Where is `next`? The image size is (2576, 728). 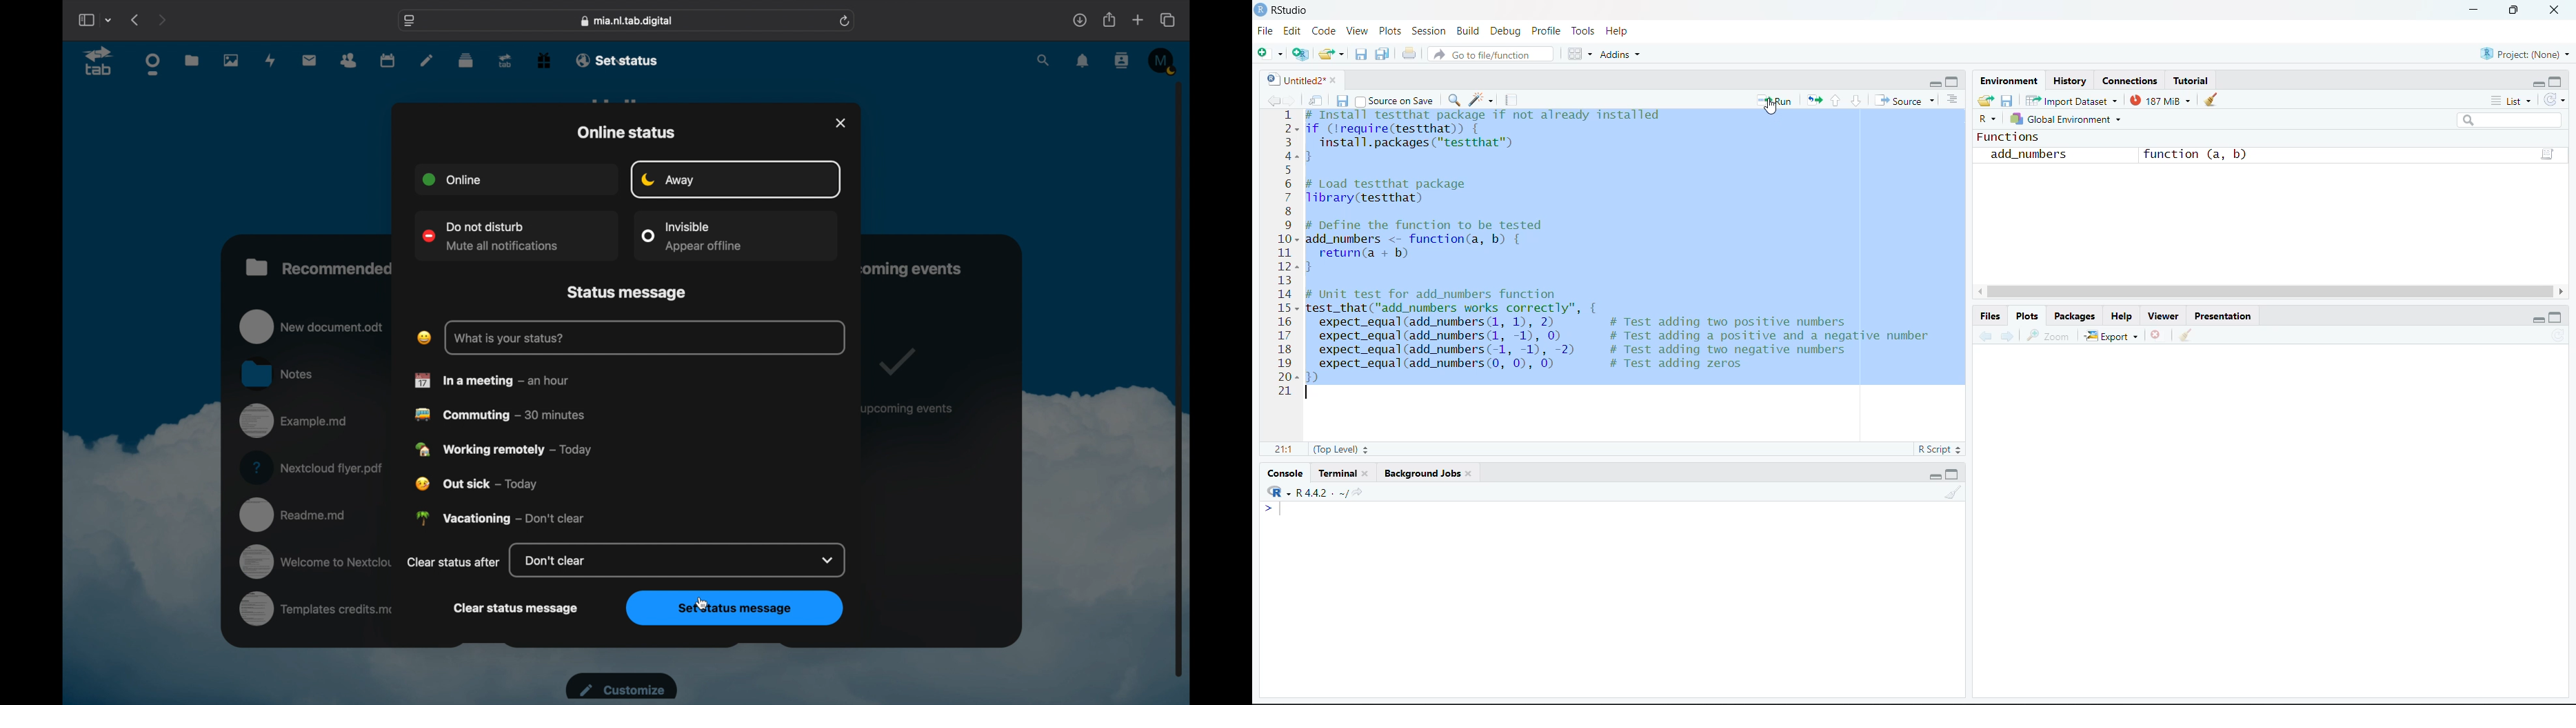
next is located at coordinates (1290, 99).